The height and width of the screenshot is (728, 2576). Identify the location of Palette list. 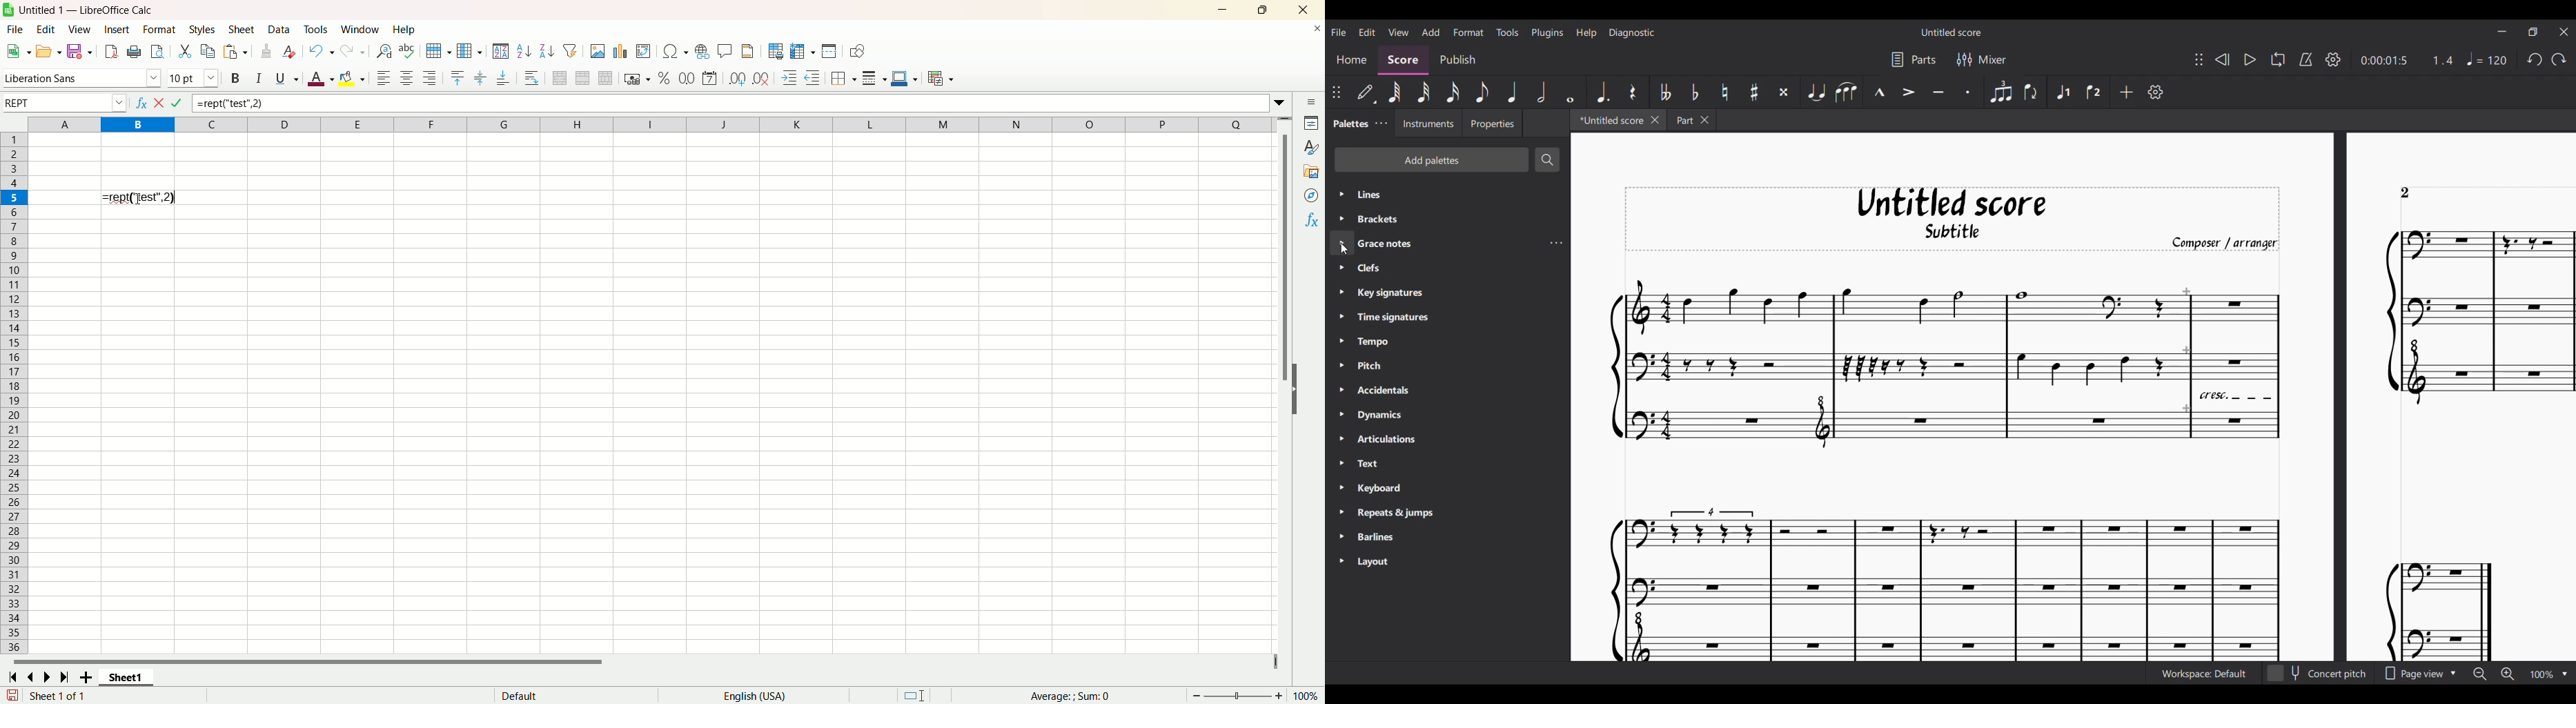
(1449, 377).